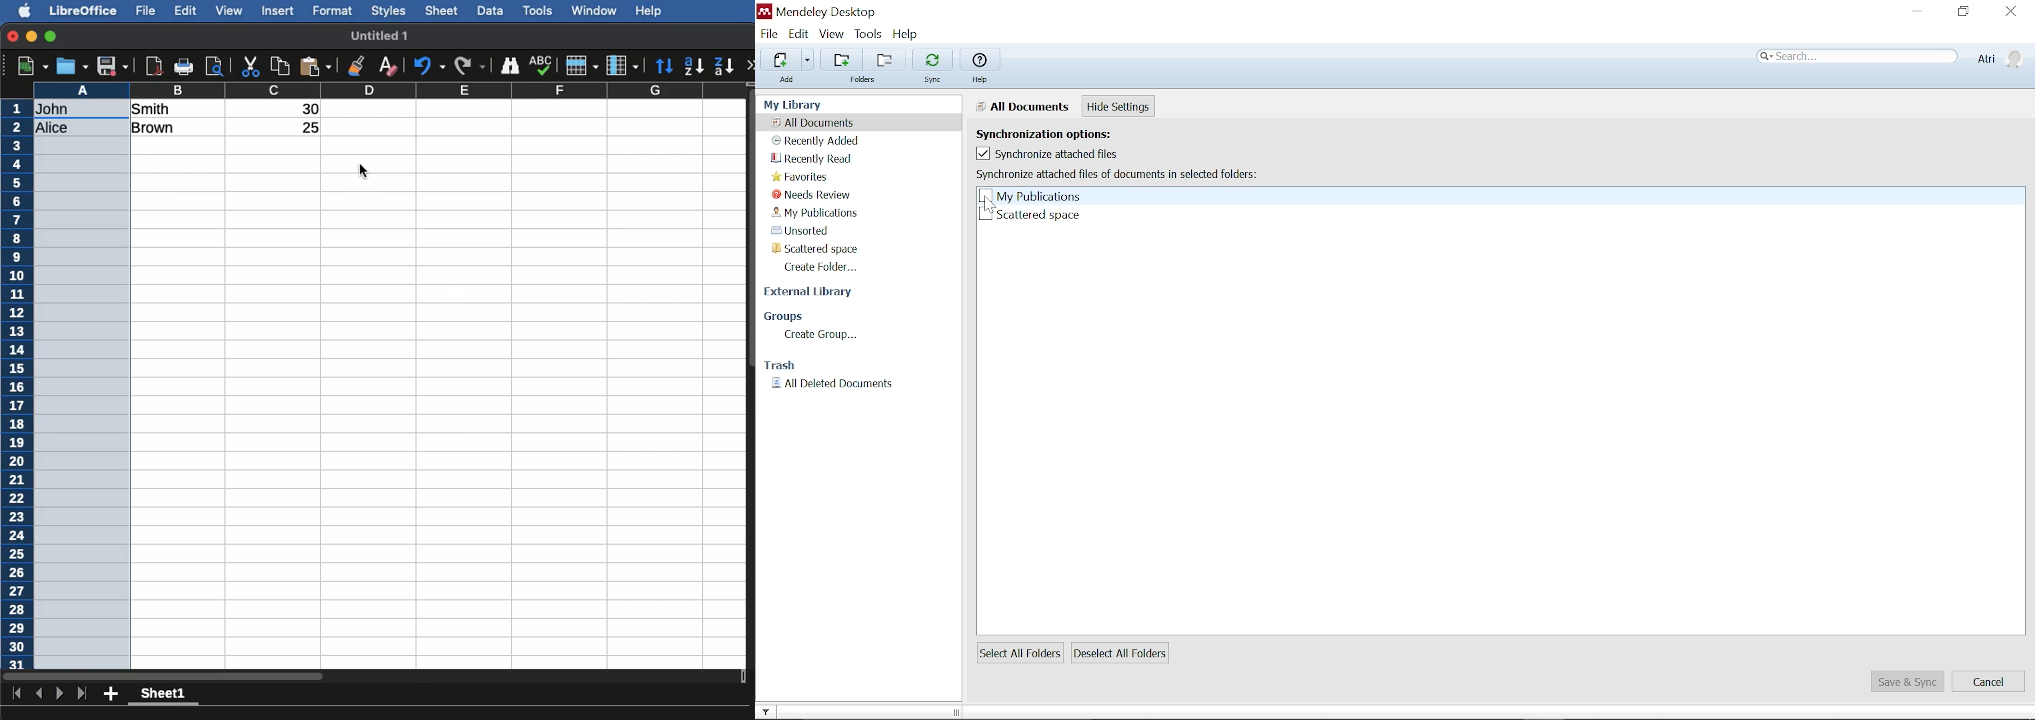 Image resolution: width=2044 pixels, height=728 pixels. What do you see at coordinates (870, 35) in the screenshot?
I see `Tools` at bounding box center [870, 35].